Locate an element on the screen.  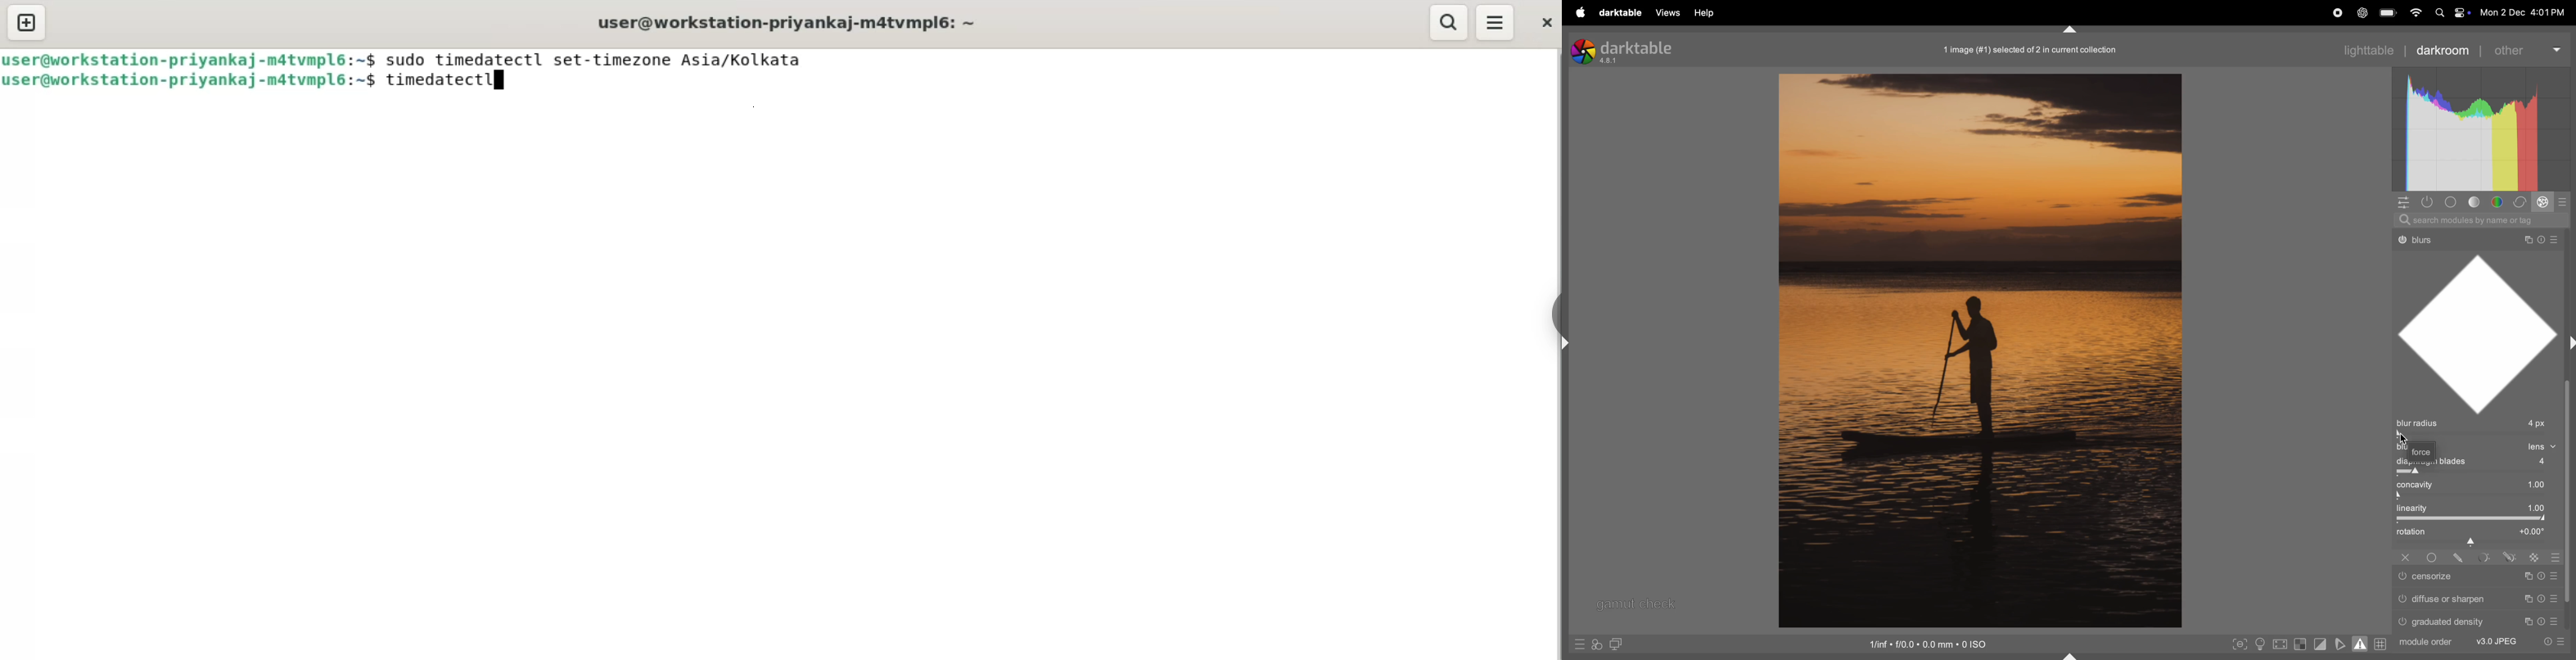
grid is located at coordinates (2381, 644).